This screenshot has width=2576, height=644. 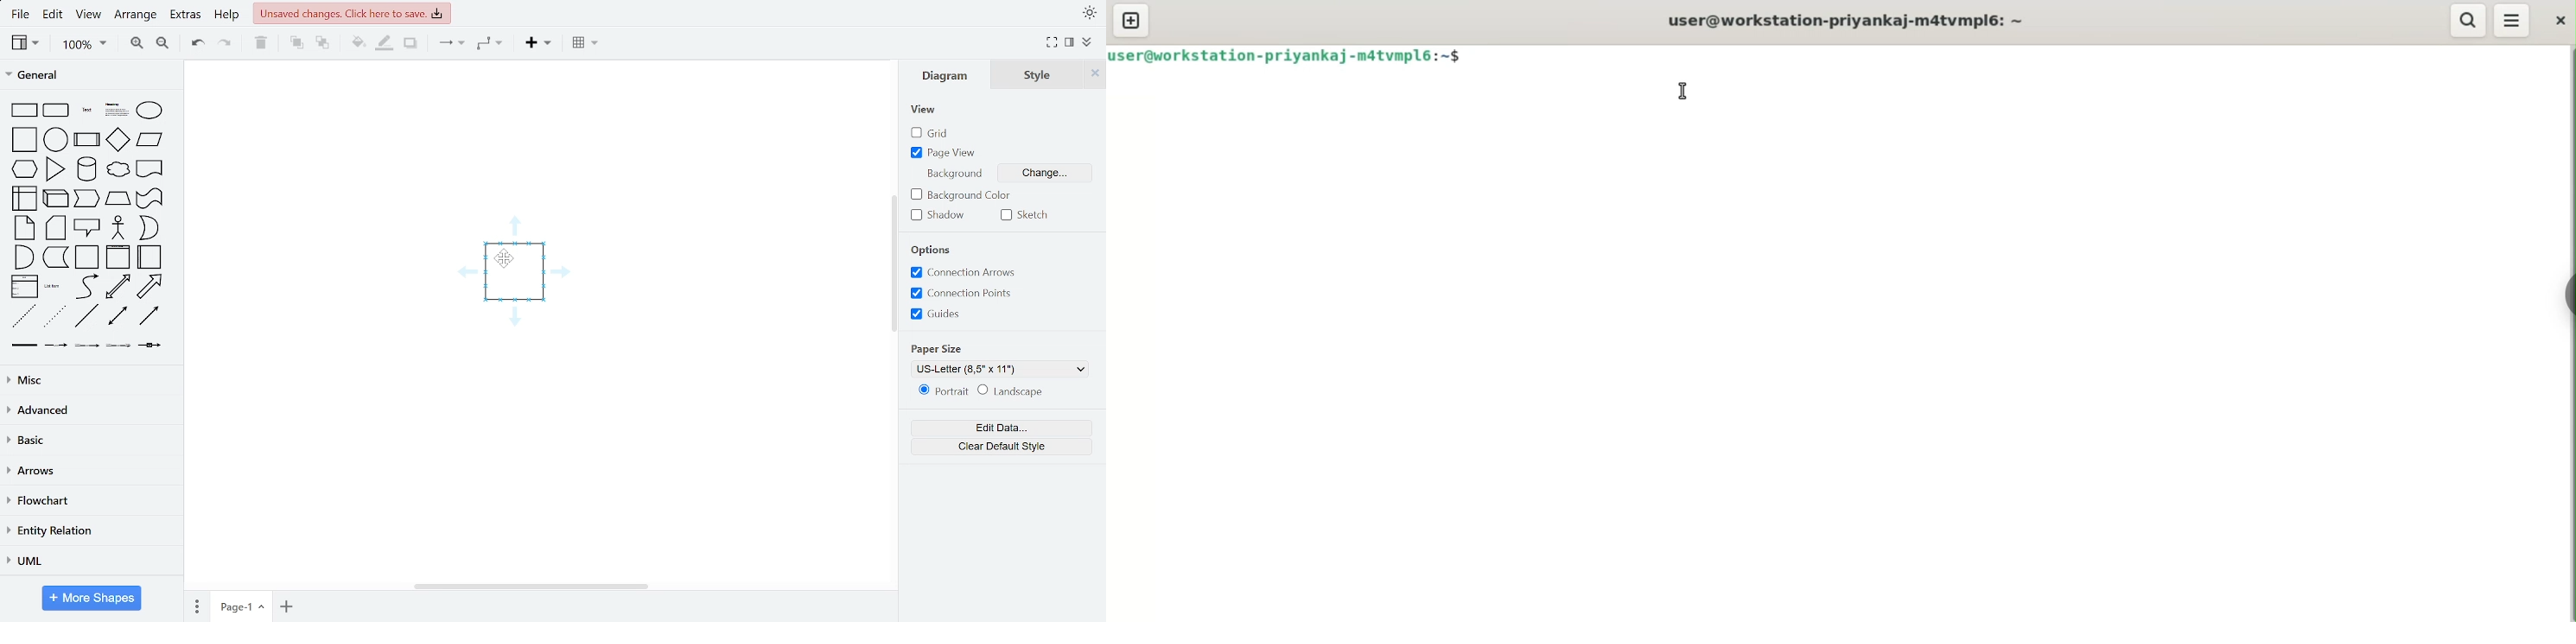 I want to click on potrait, so click(x=938, y=392).